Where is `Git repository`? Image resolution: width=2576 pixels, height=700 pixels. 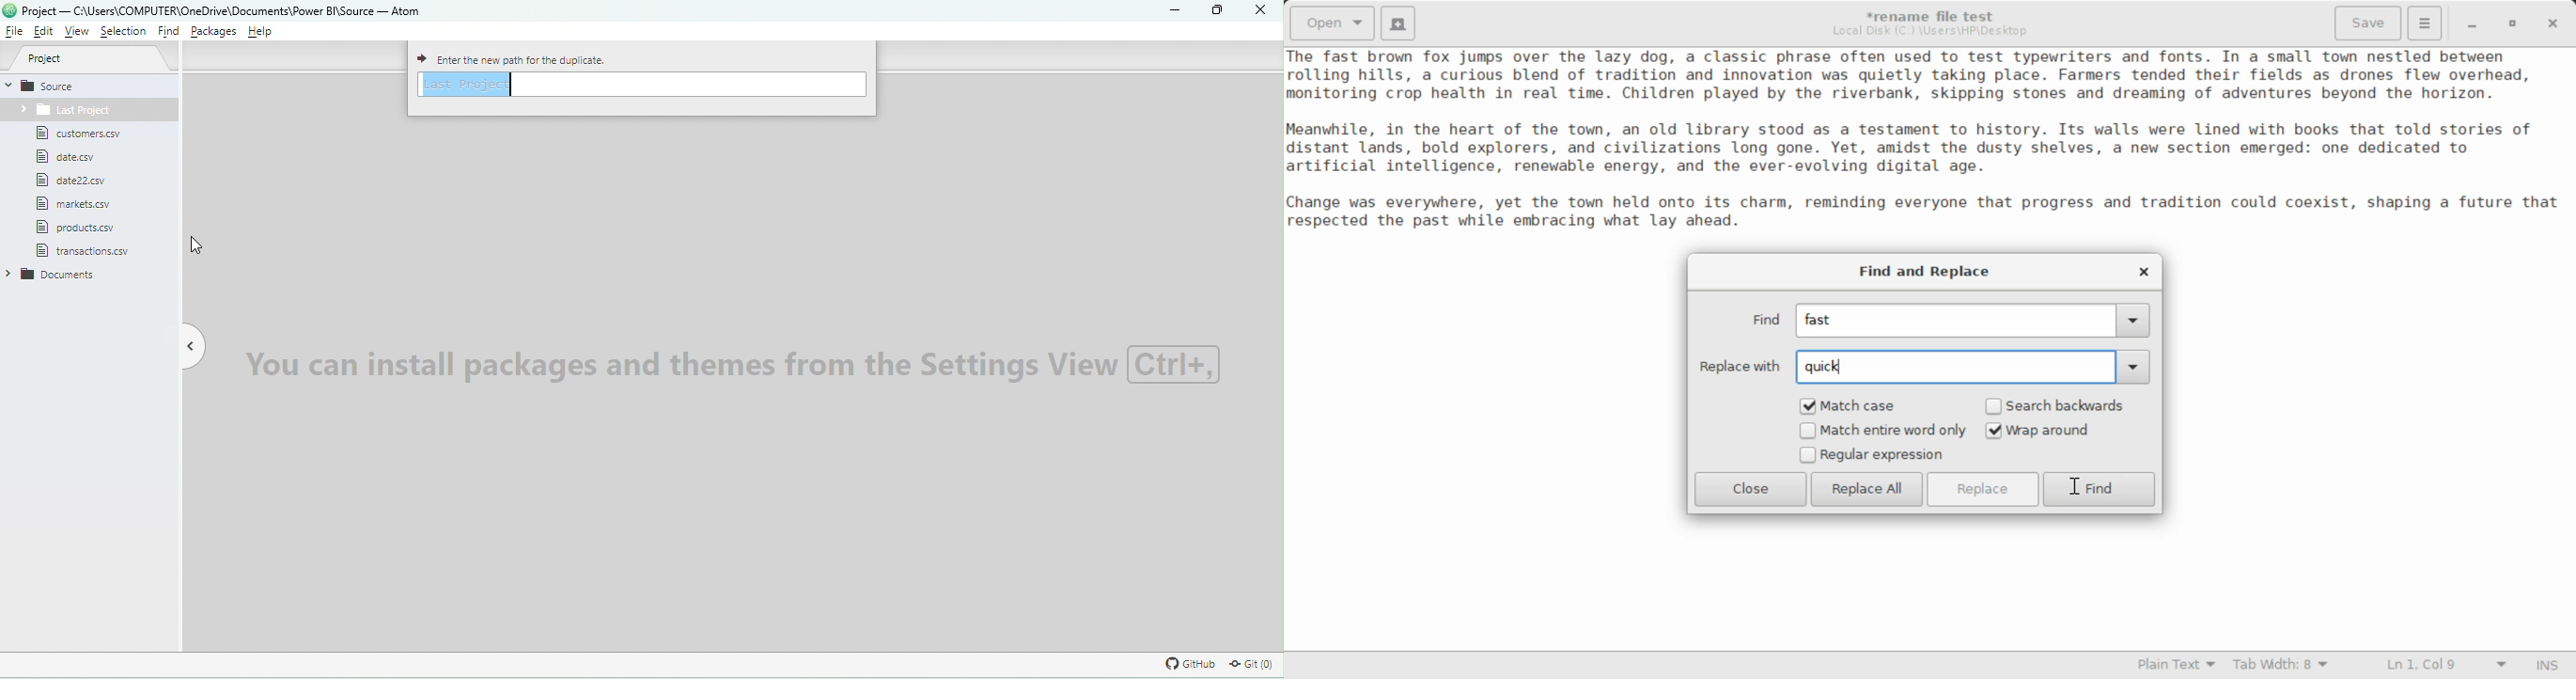
Git repository is located at coordinates (1245, 664).